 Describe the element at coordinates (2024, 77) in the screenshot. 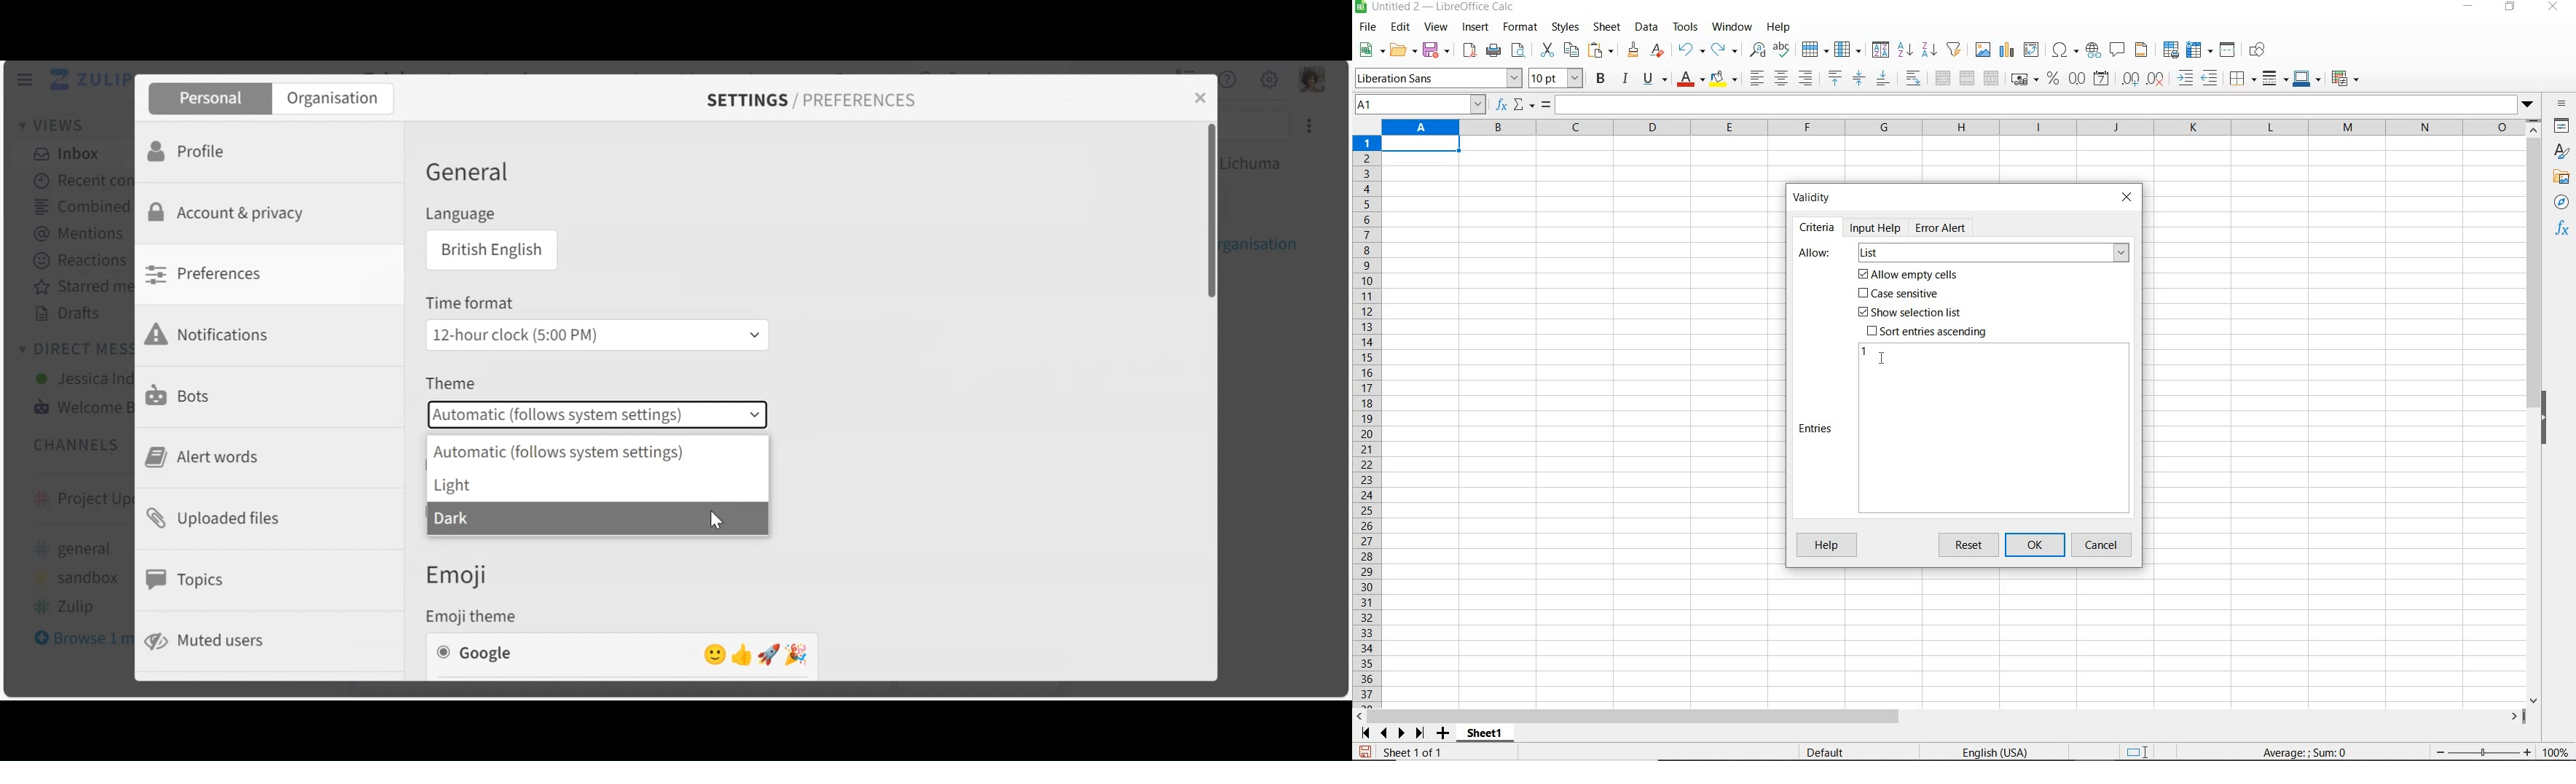

I see `format as currency` at that location.